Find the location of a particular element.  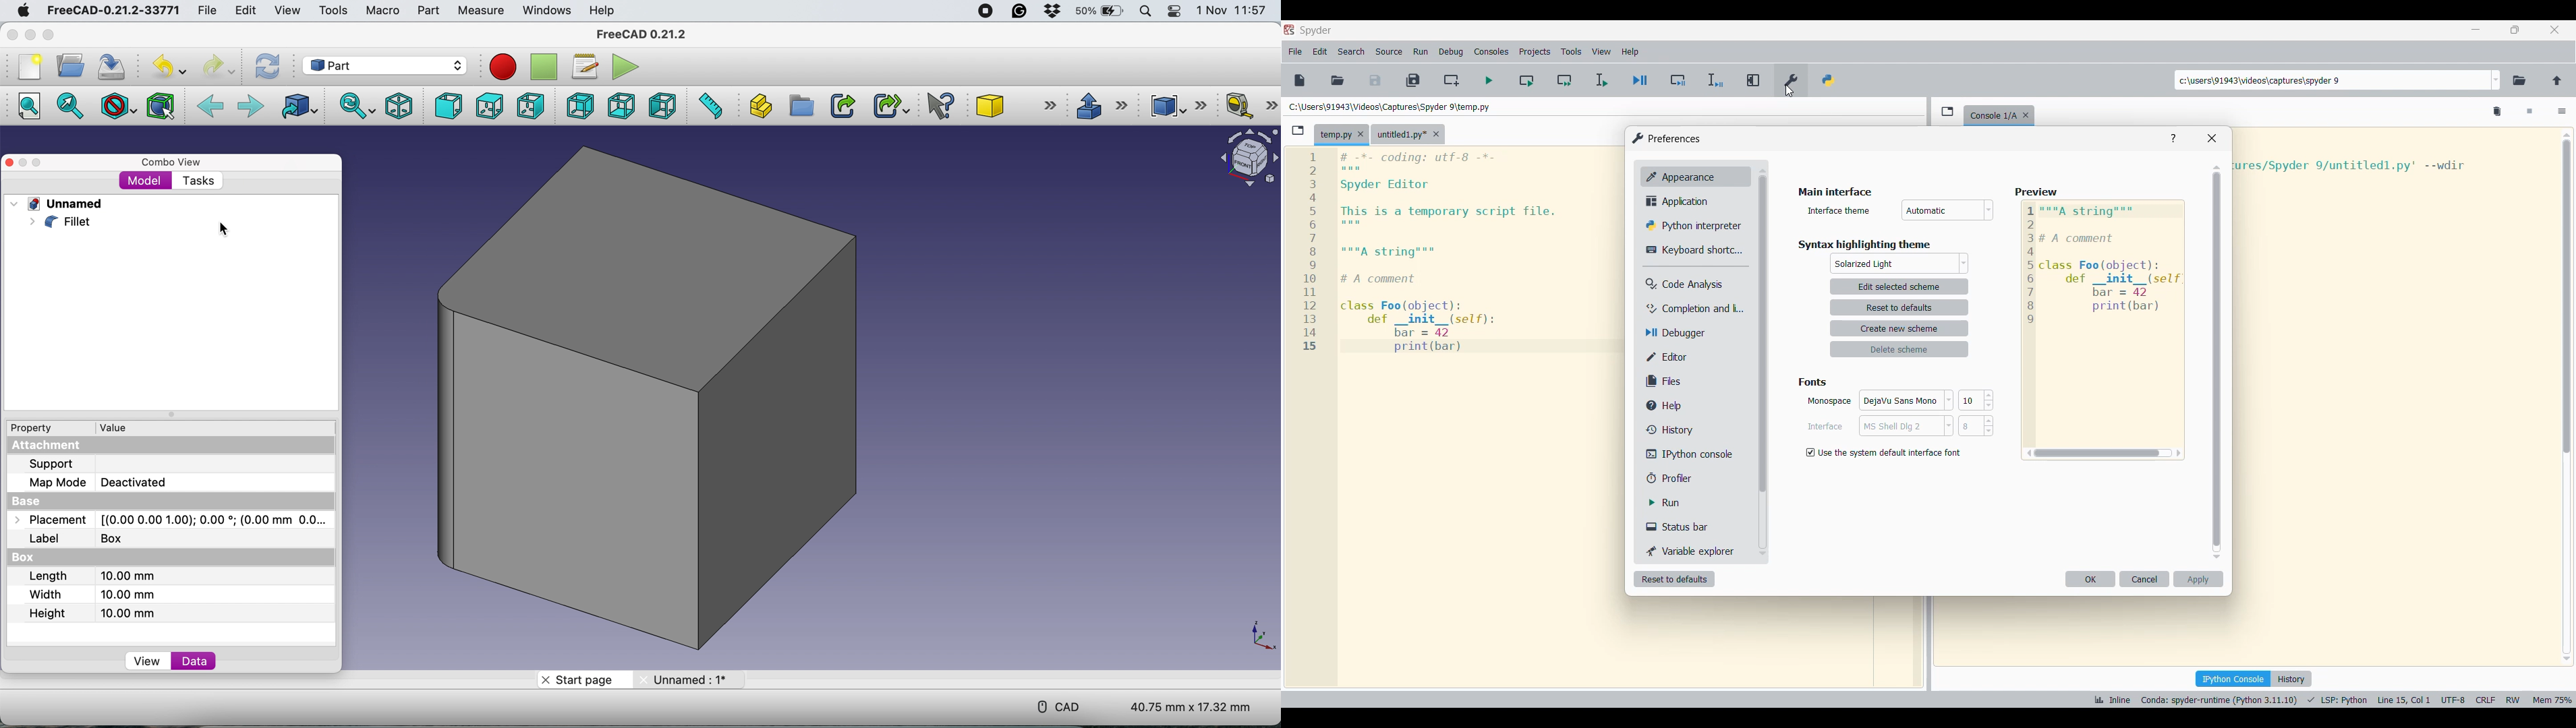

Code analysis is located at coordinates (1693, 284).